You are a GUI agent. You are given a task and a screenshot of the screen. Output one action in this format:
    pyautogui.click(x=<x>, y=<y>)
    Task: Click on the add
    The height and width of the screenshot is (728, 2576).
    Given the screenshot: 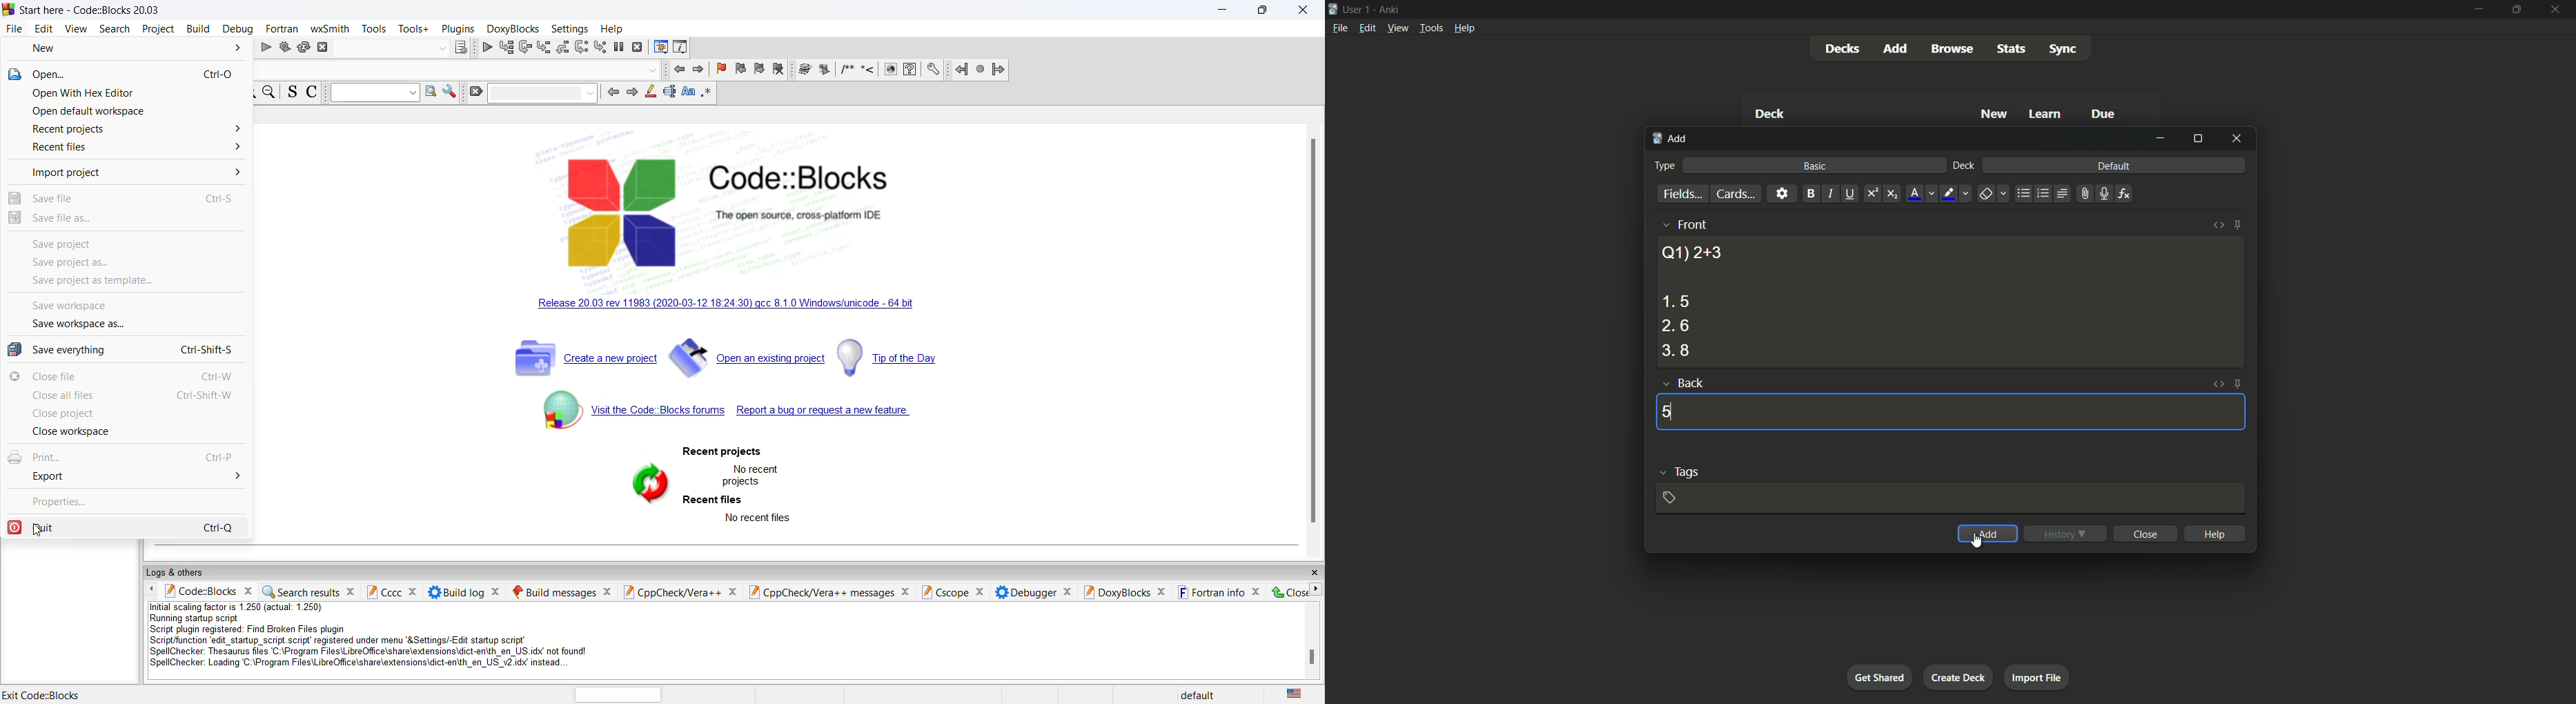 What is the action you would take?
    pyautogui.click(x=1988, y=534)
    